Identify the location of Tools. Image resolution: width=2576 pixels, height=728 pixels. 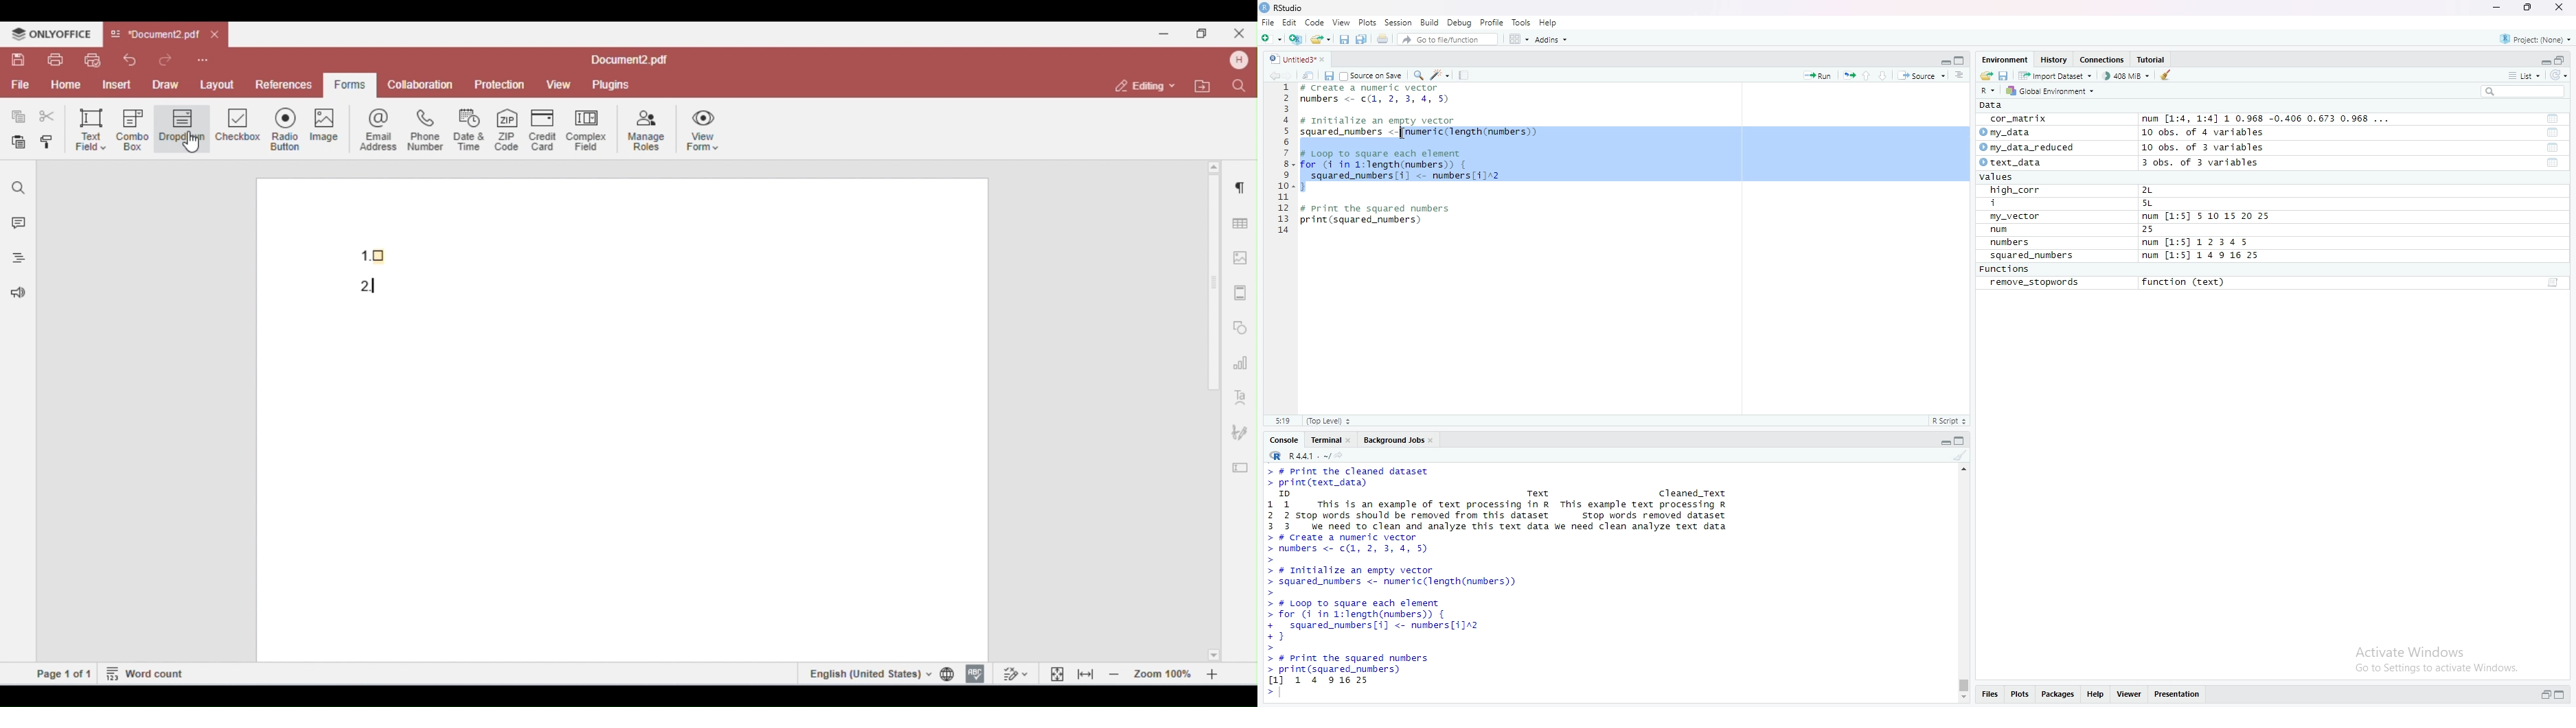
(1522, 22).